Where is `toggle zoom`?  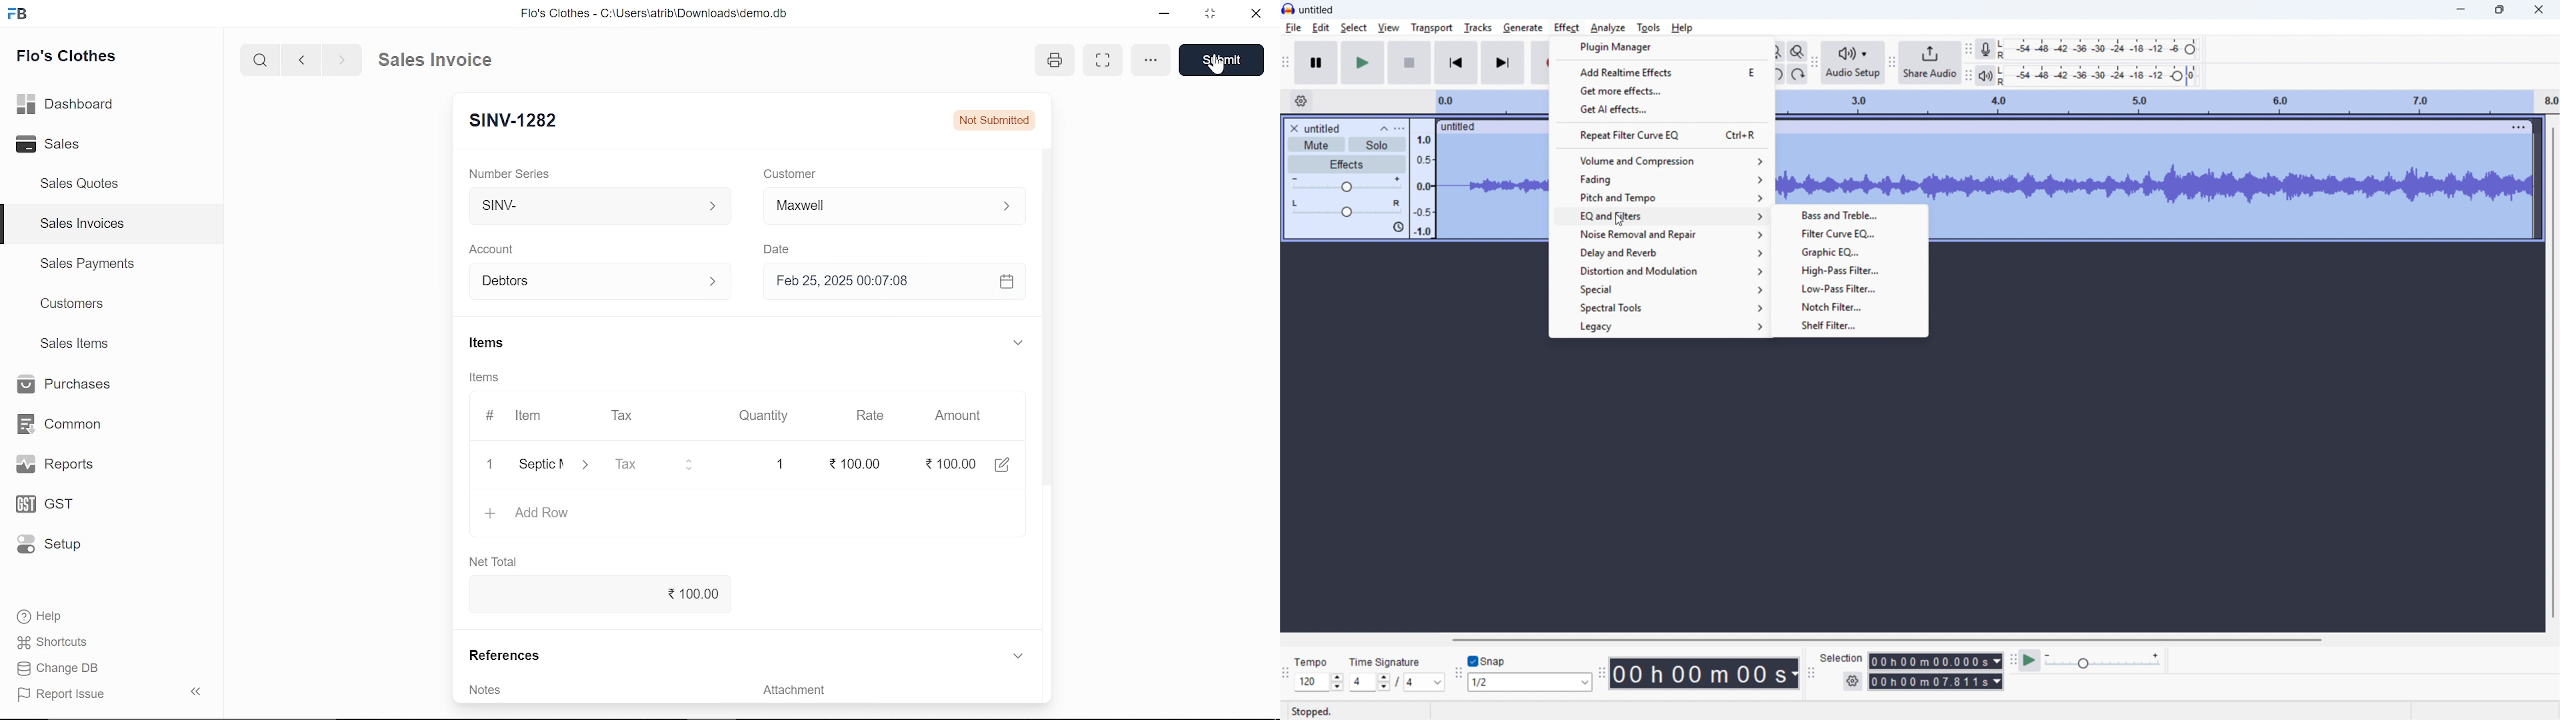 toggle zoom is located at coordinates (1798, 52).